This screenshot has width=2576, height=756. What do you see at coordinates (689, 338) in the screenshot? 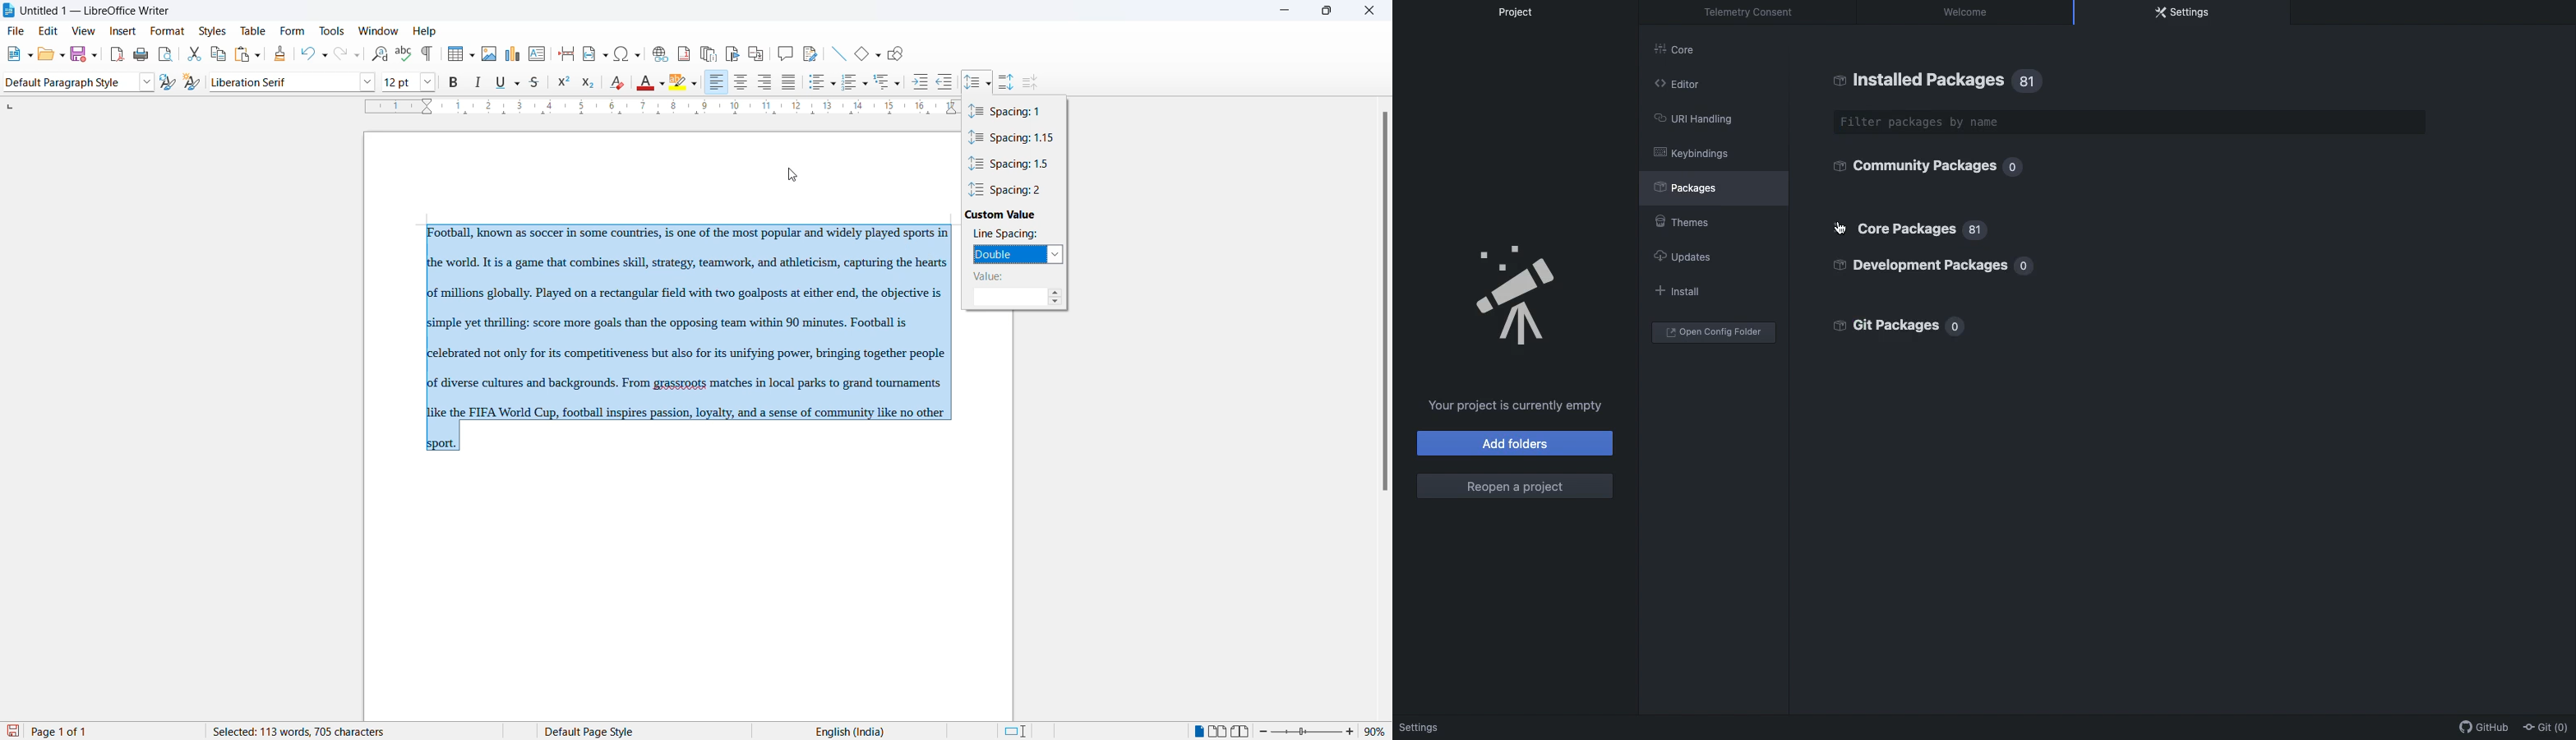
I see `paragraph text` at bounding box center [689, 338].